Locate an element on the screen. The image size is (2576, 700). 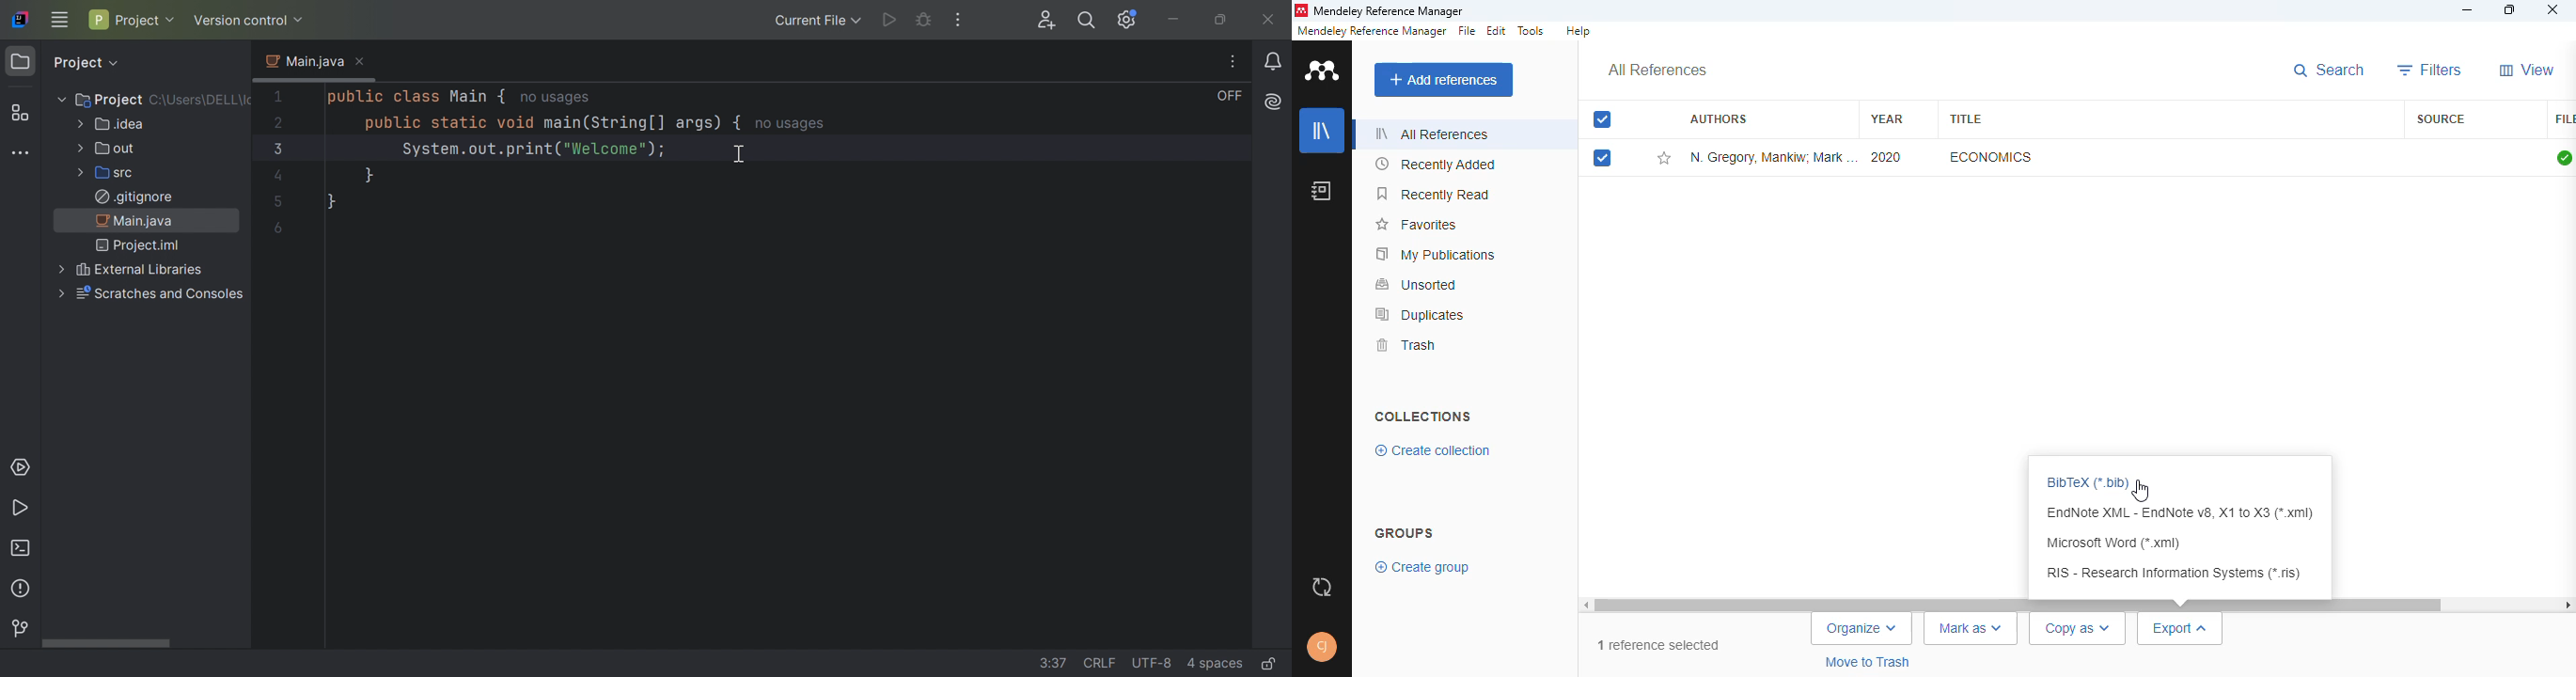
Project is located at coordinates (101, 98).